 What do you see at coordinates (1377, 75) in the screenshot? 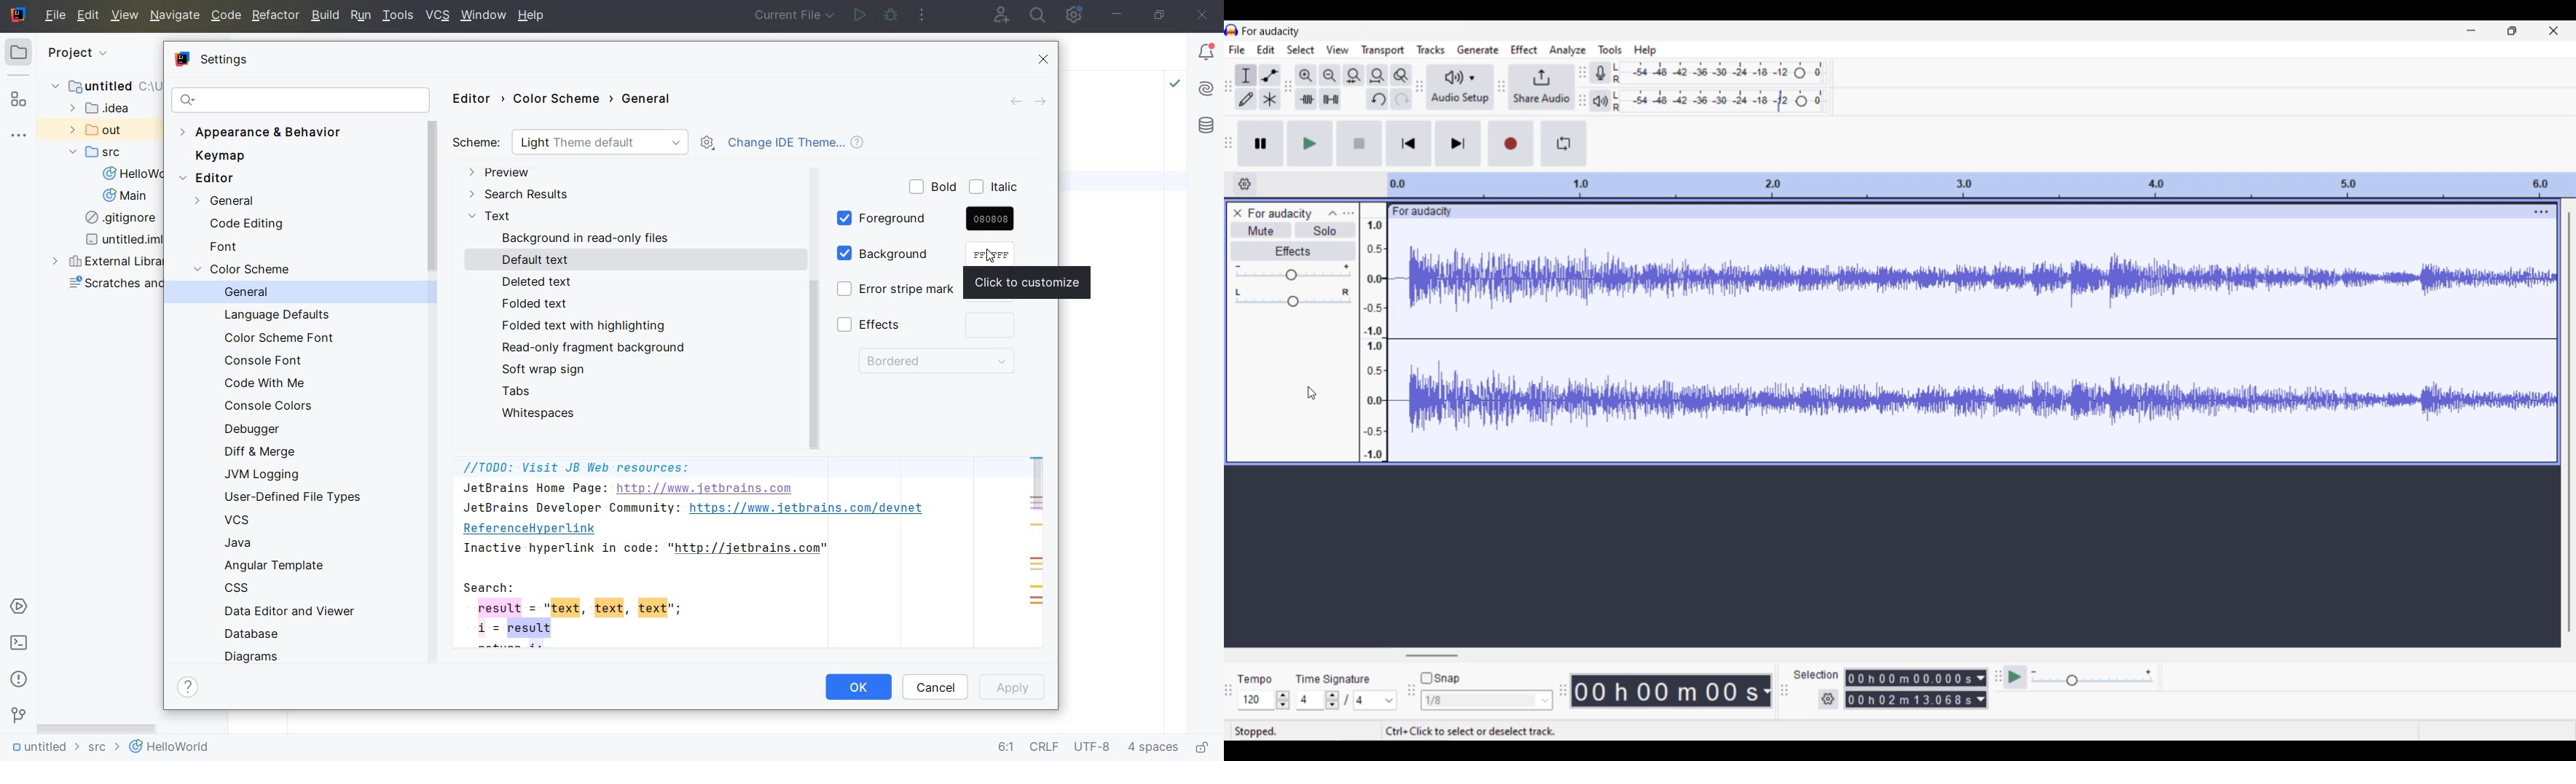
I see `Fit project to width` at bounding box center [1377, 75].